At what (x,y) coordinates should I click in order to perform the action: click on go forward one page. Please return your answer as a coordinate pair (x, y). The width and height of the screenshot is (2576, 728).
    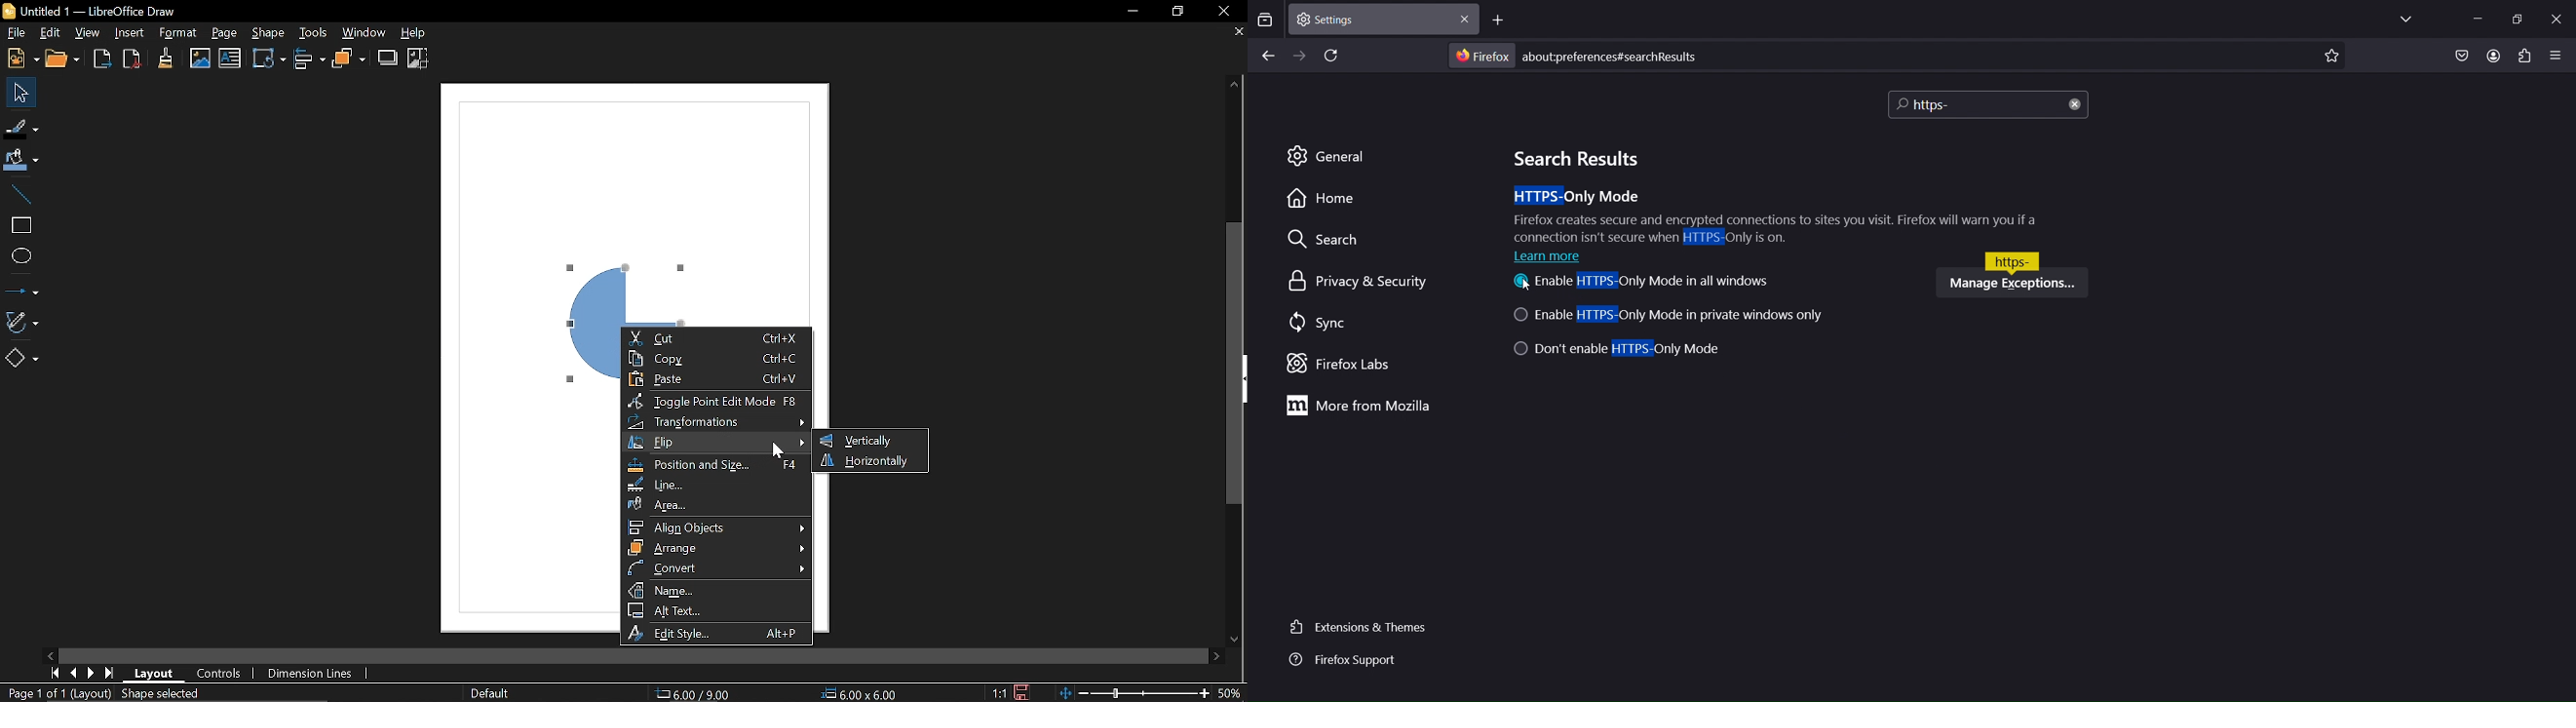
    Looking at the image, I should click on (1299, 55).